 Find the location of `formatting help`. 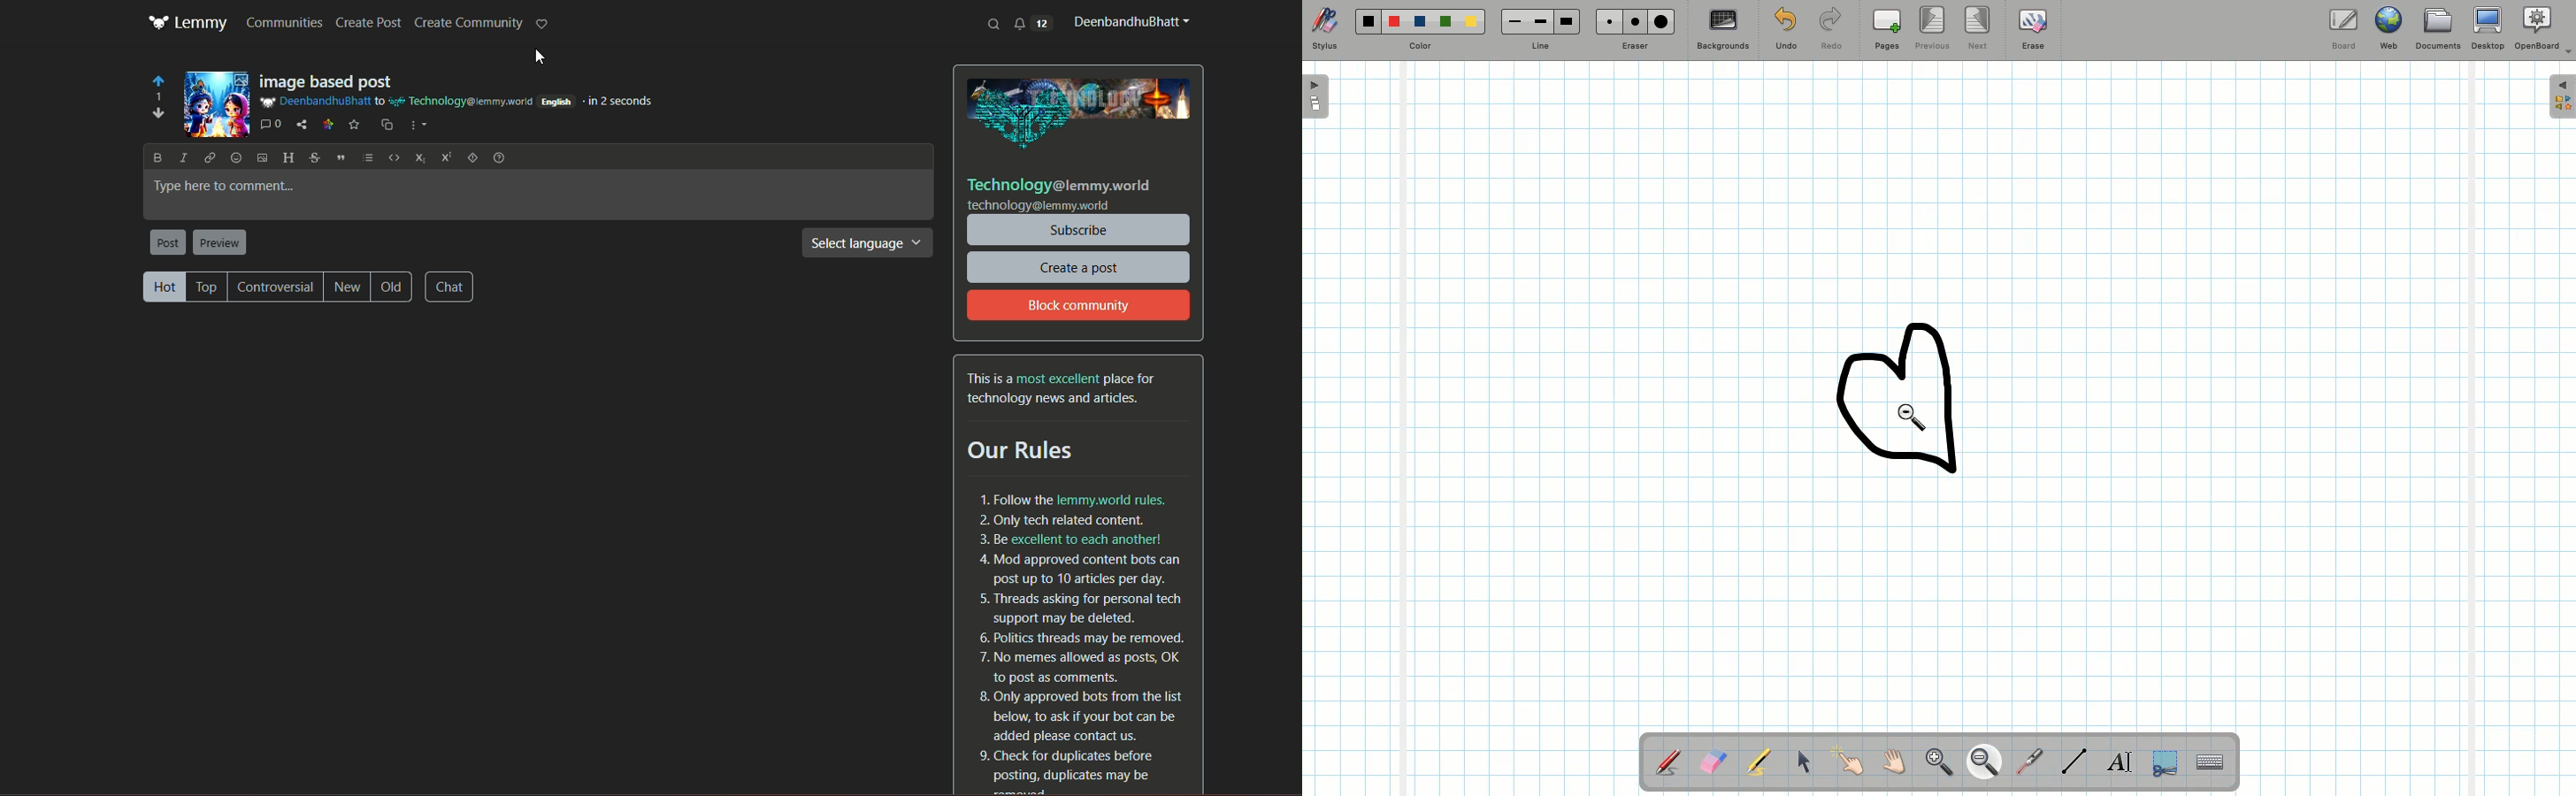

formatting help is located at coordinates (498, 156).